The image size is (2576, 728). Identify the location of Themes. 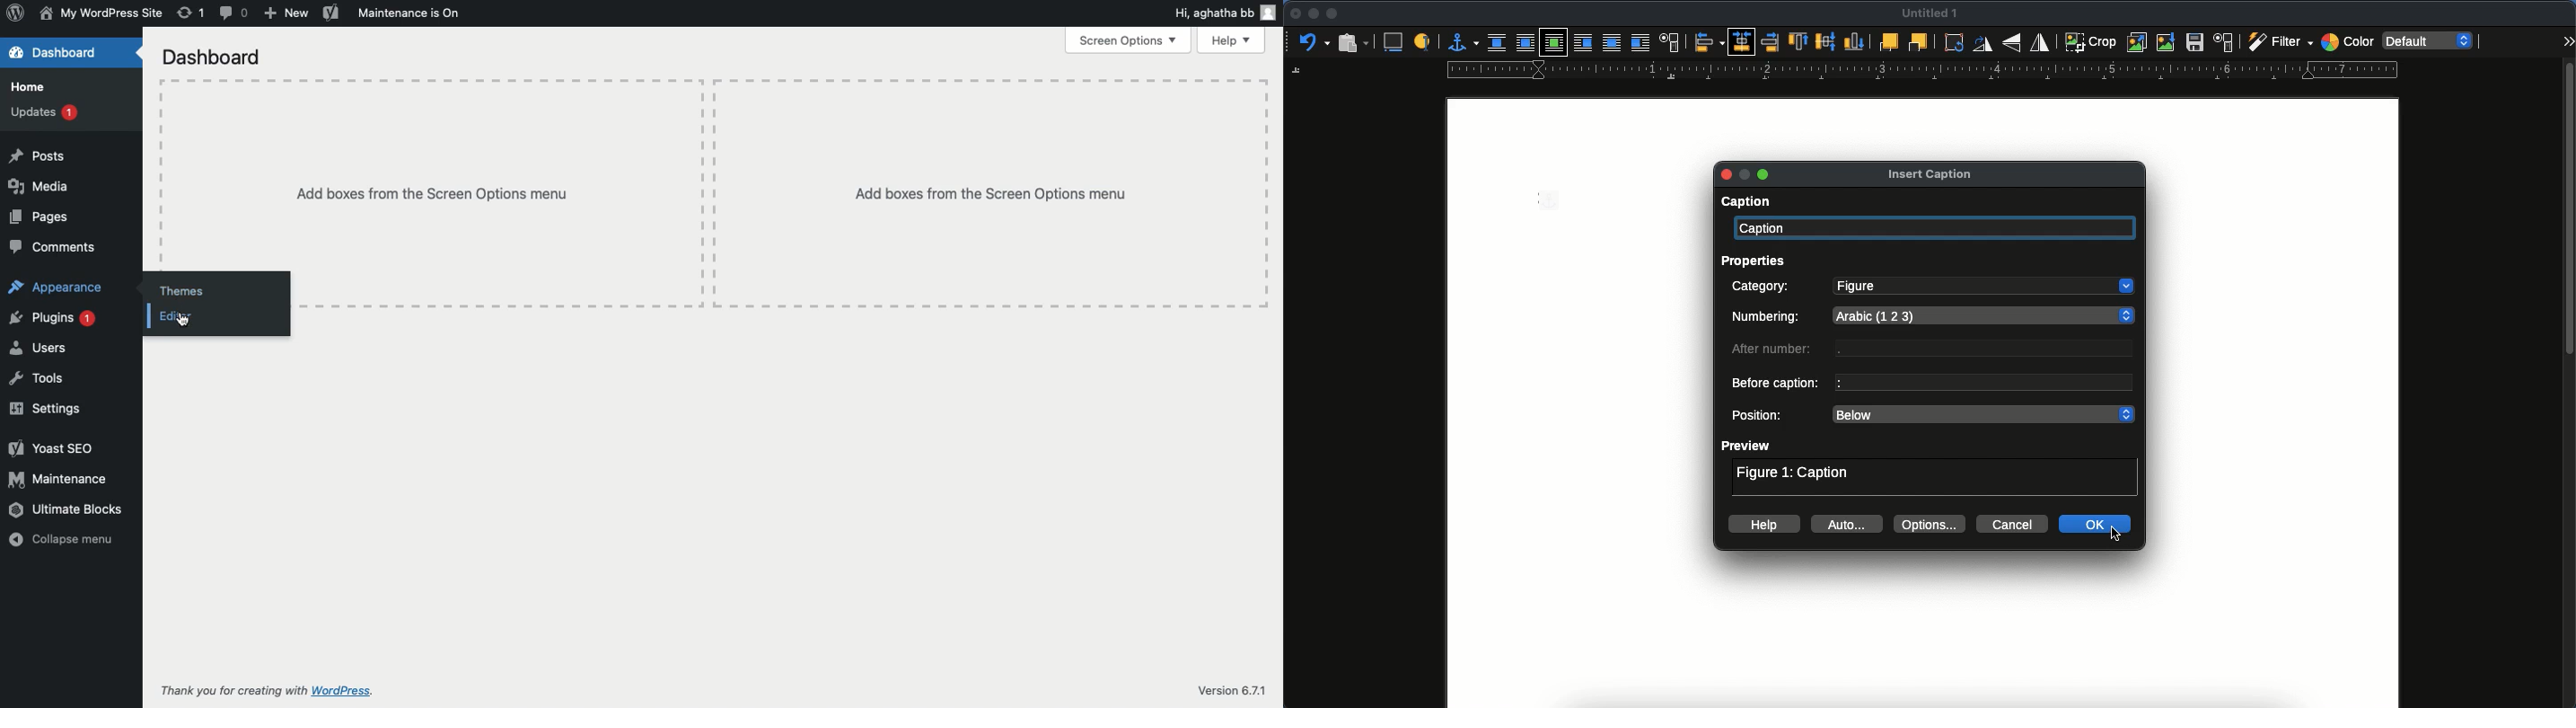
(182, 292).